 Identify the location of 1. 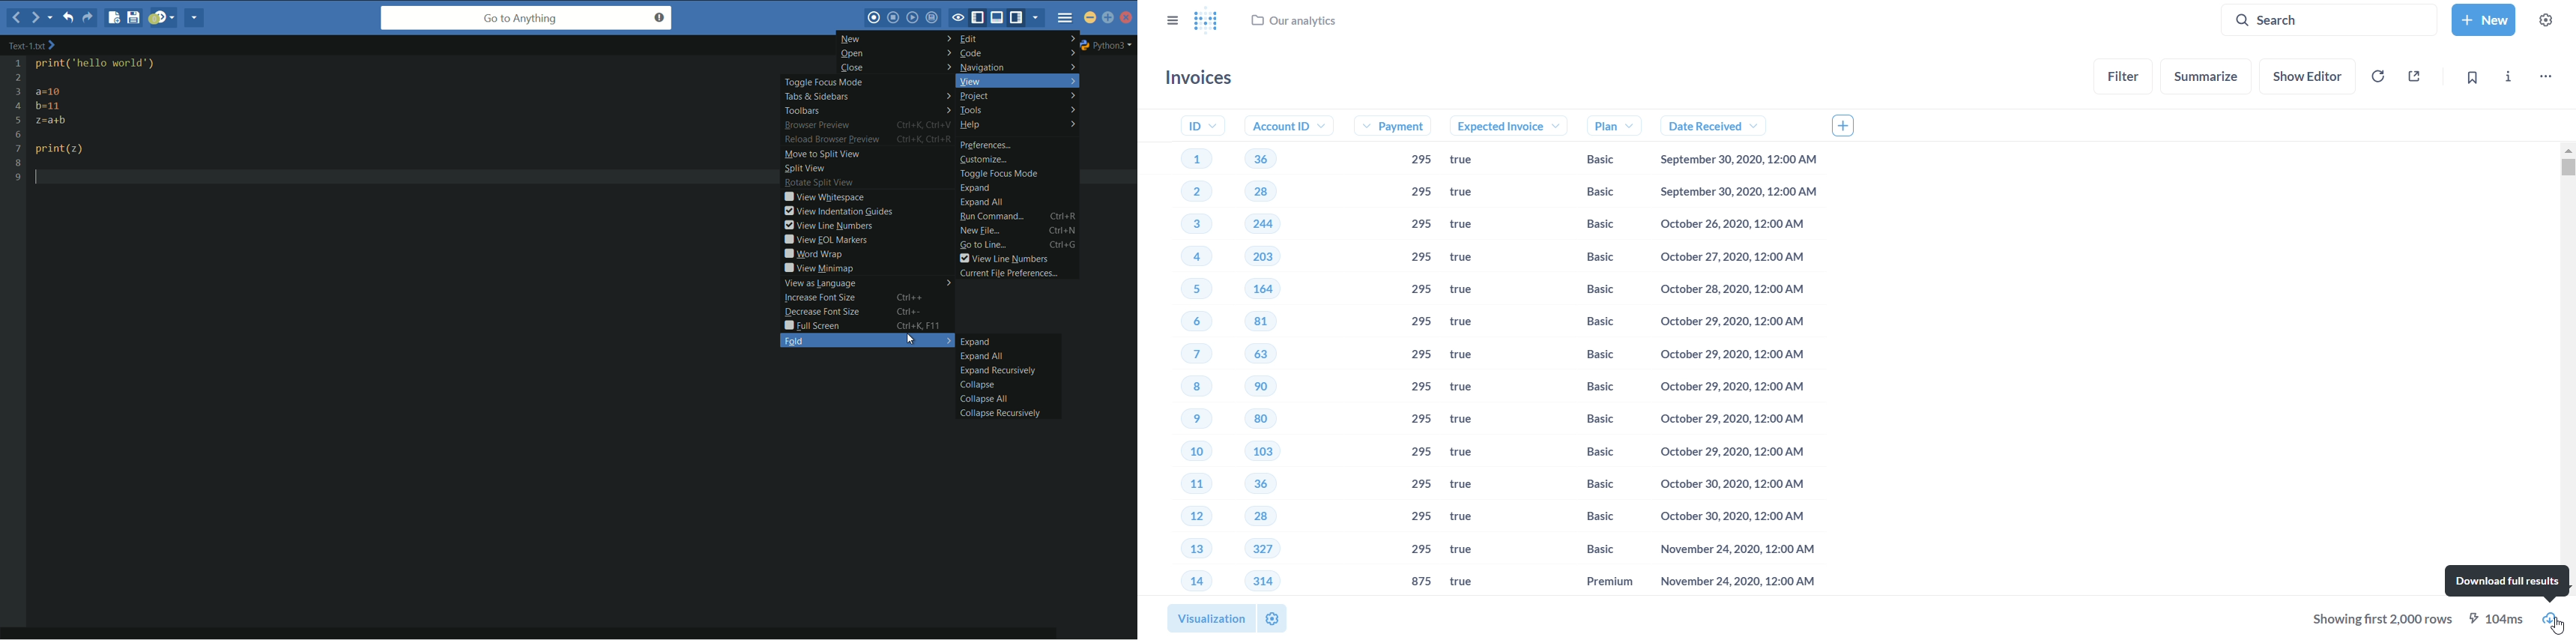
(1193, 157).